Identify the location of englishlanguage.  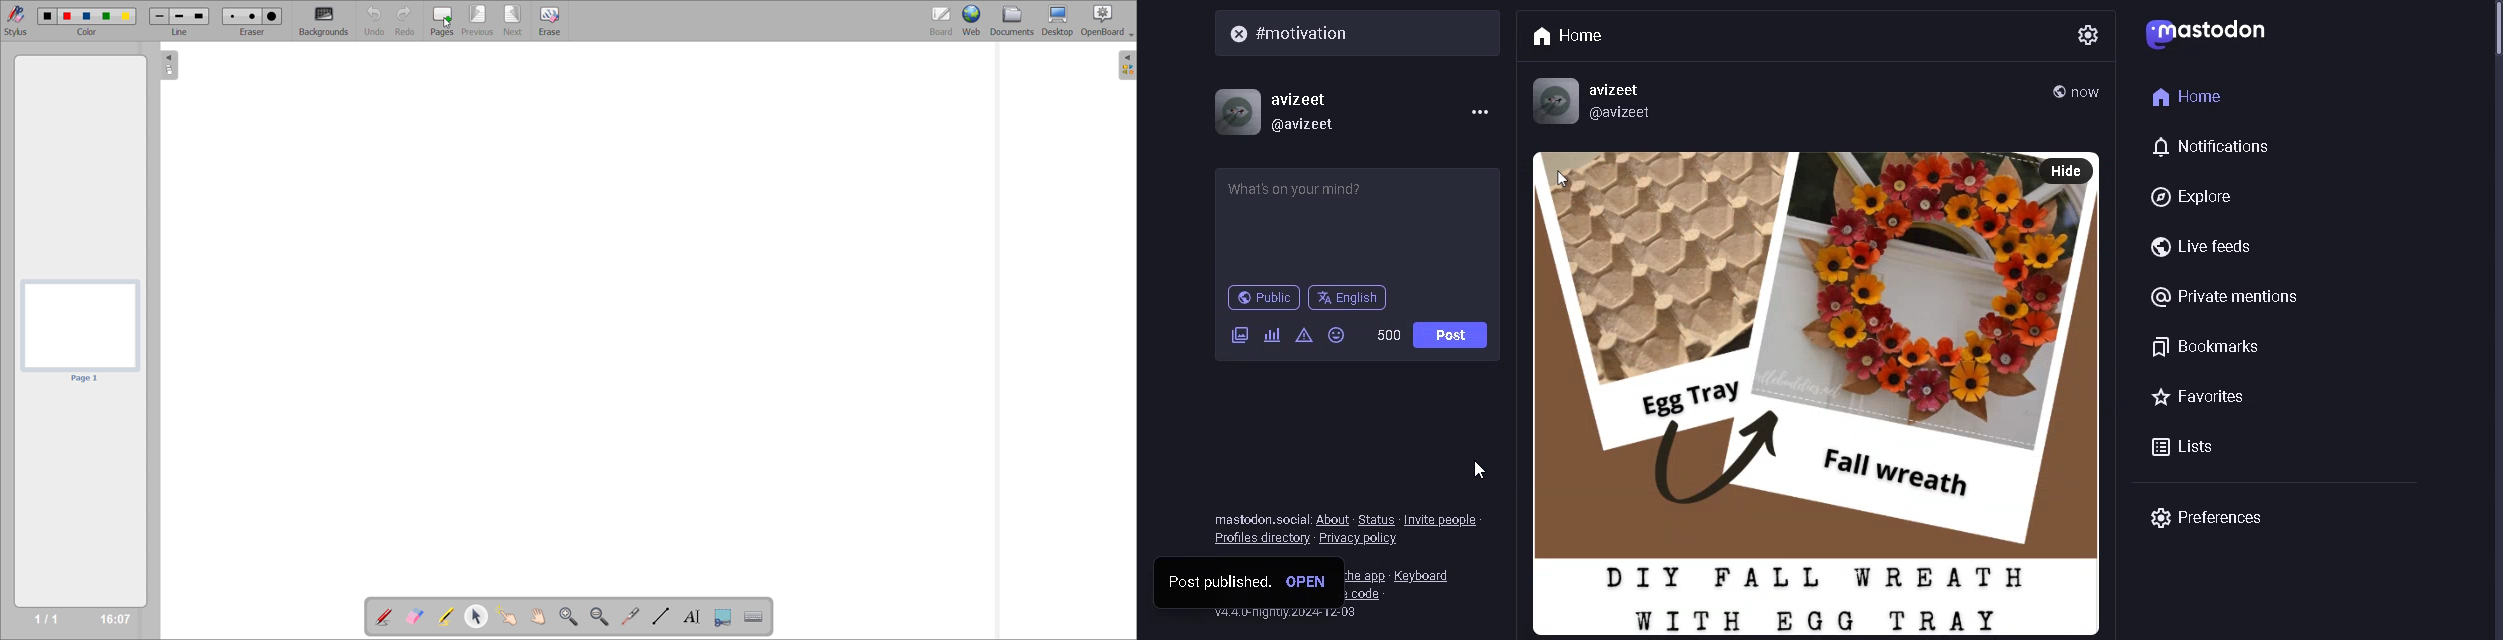
(1348, 297).